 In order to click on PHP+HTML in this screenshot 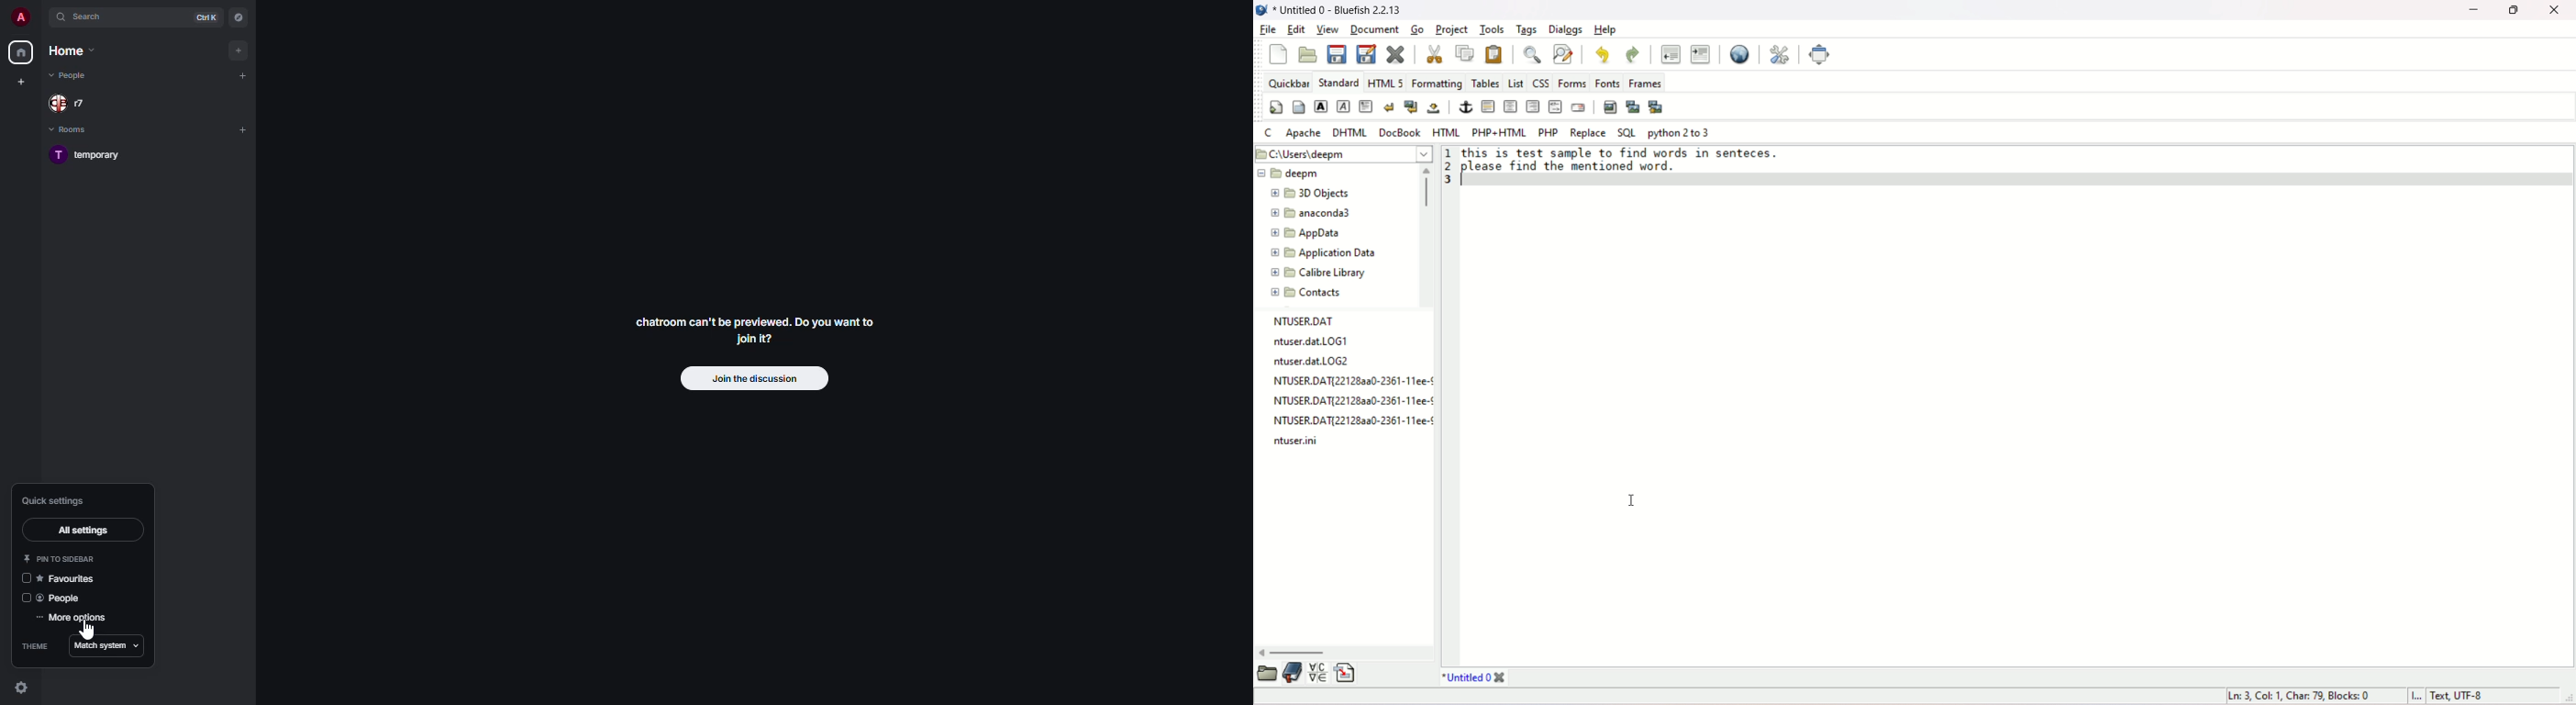, I will do `click(1499, 132)`.